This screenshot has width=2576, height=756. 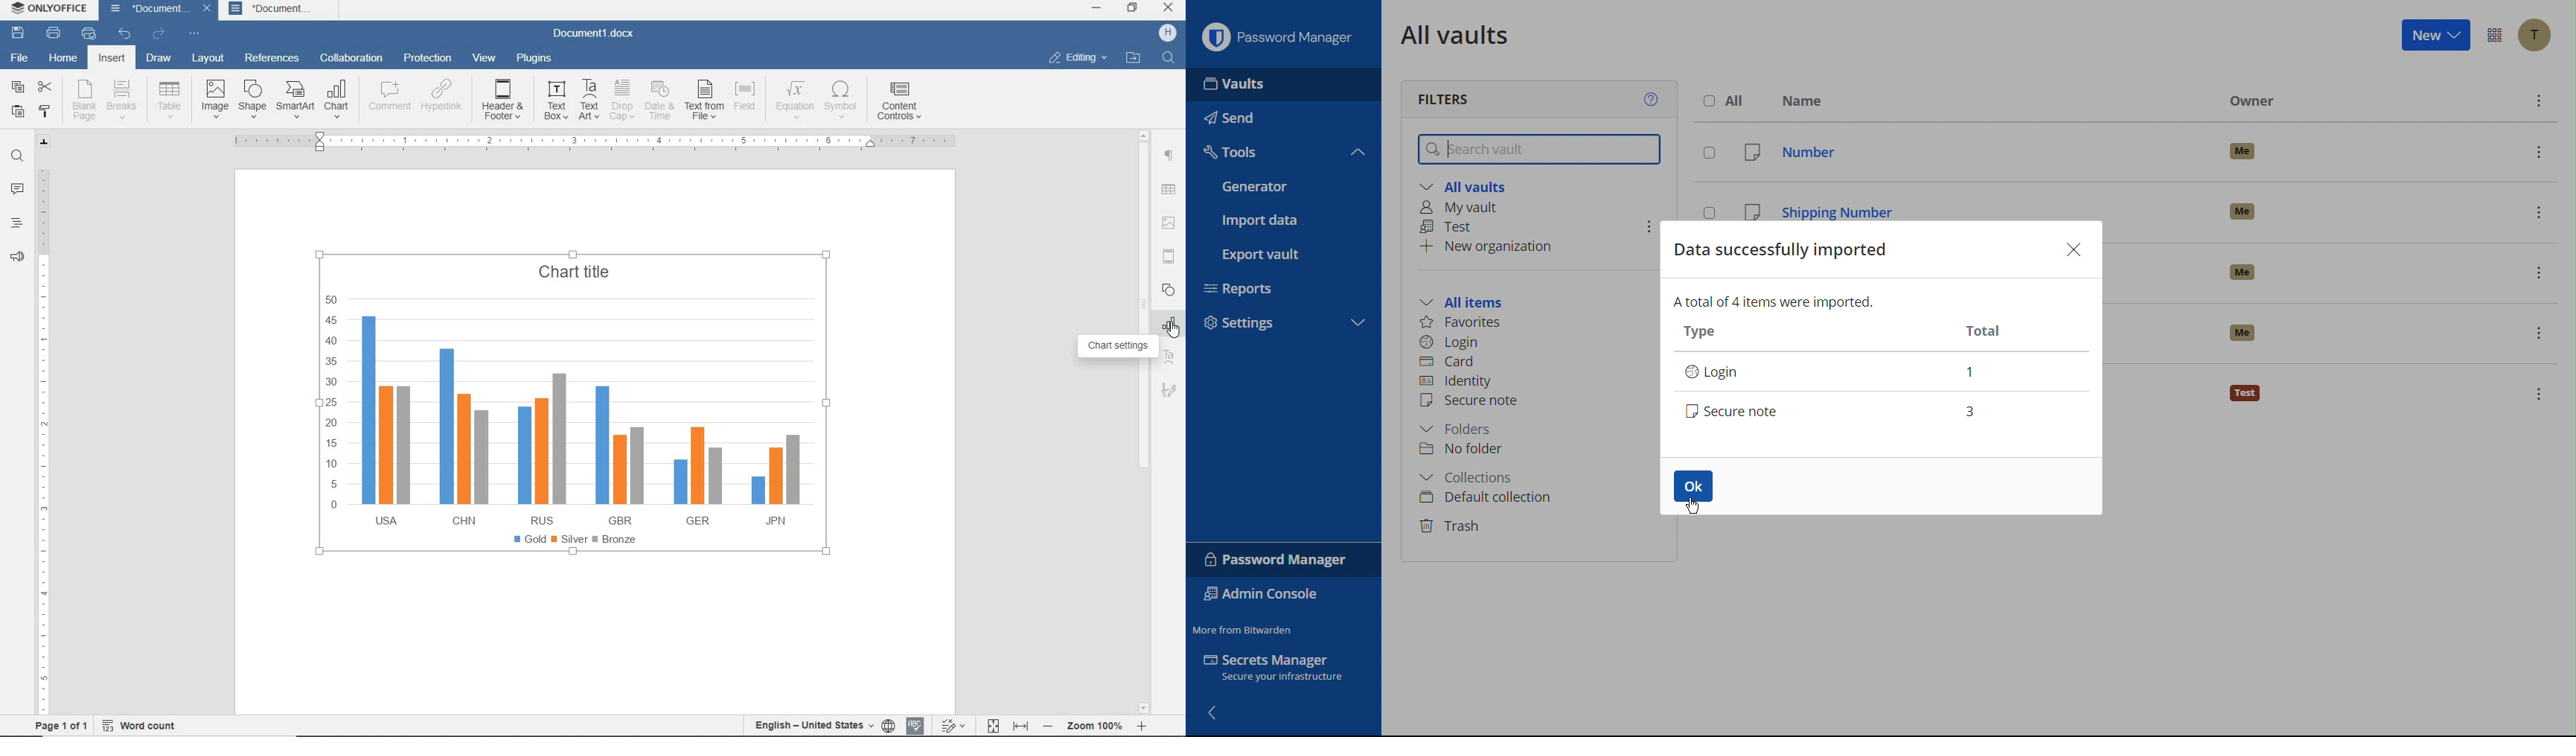 What do you see at coordinates (1170, 356) in the screenshot?
I see `textart` at bounding box center [1170, 356].